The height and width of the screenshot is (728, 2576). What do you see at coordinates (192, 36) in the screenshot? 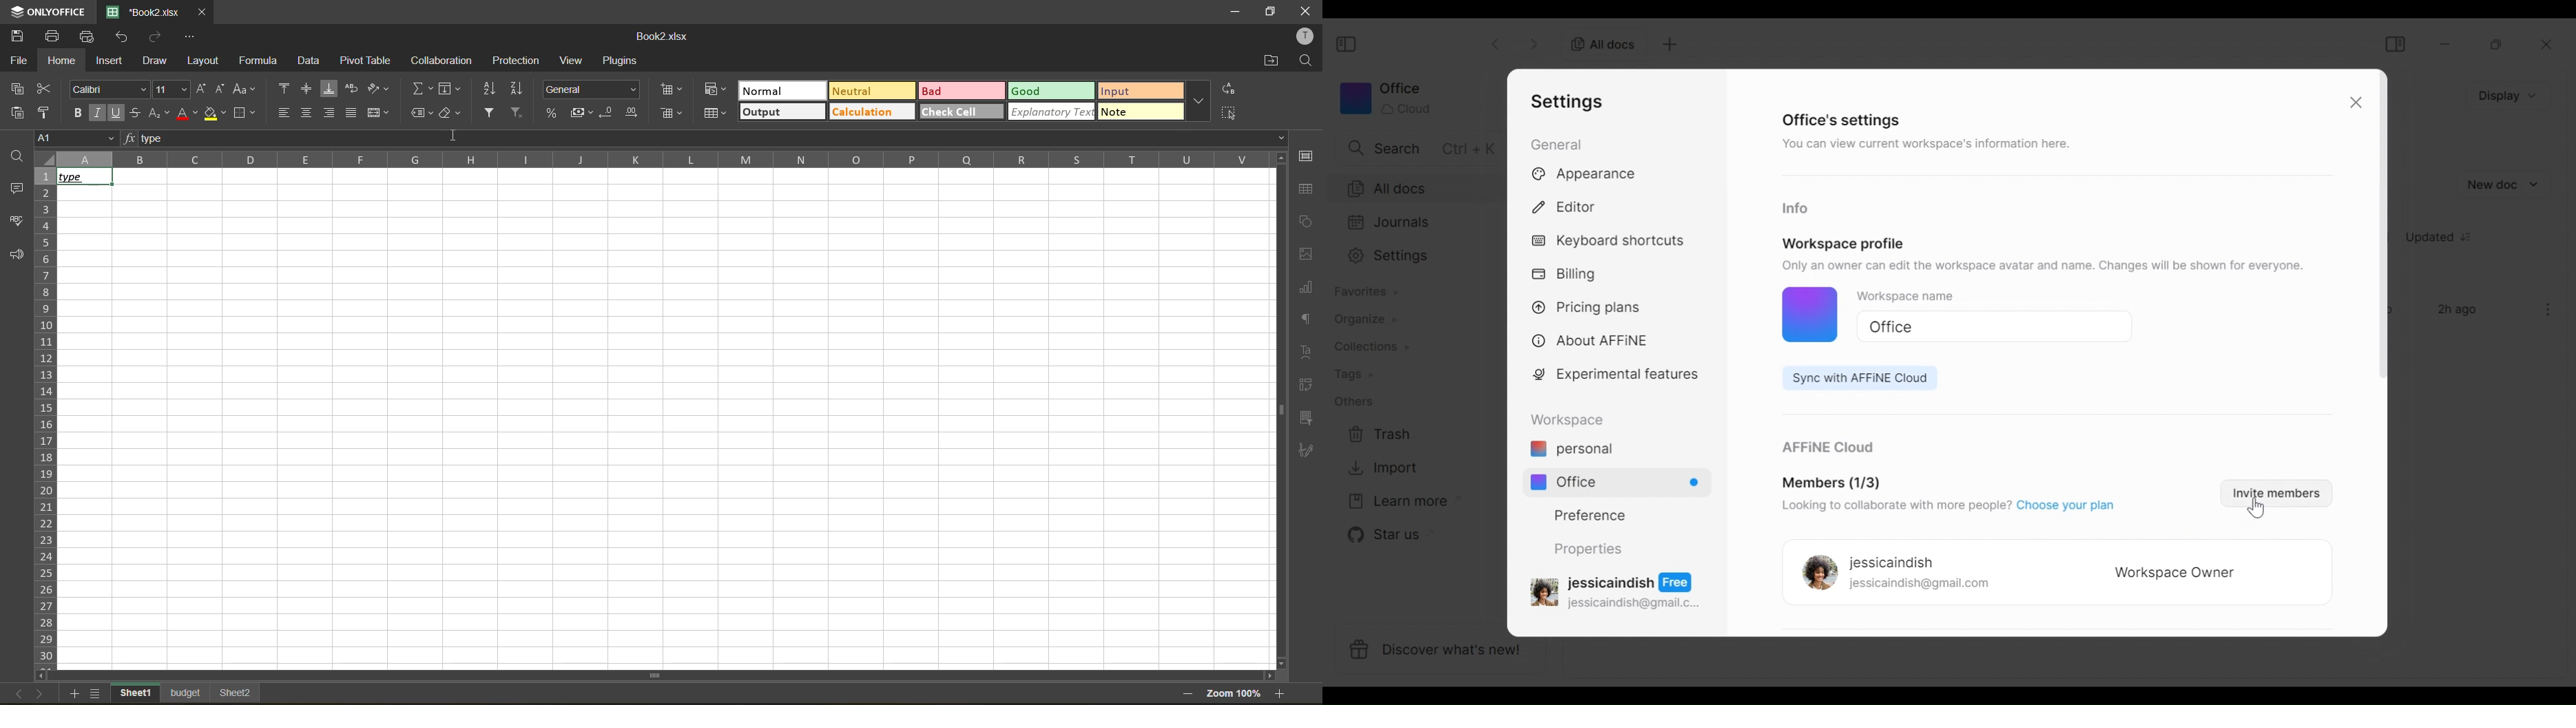
I see `customize quick access toolbar` at bounding box center [192, 36].